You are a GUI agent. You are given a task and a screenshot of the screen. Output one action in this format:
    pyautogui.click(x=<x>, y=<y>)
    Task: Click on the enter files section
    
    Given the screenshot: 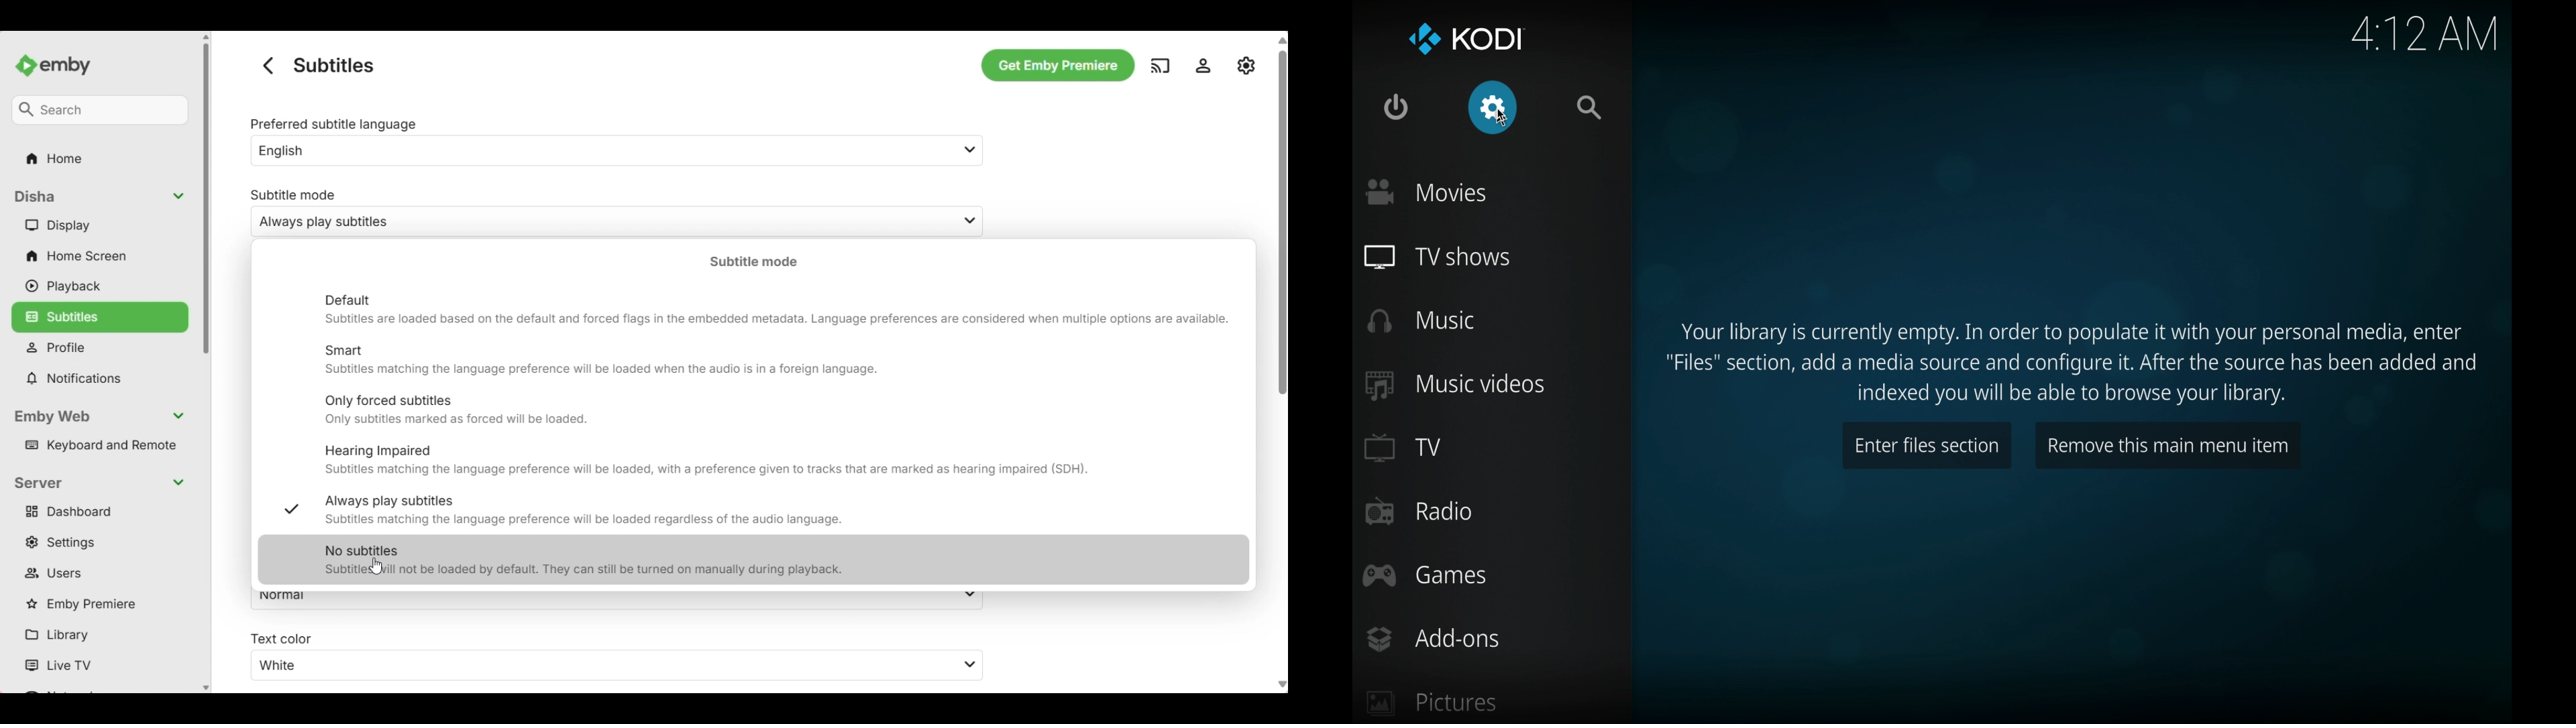 What is the action you would take?
    pyautogui.click(x=1927, y=445)
    